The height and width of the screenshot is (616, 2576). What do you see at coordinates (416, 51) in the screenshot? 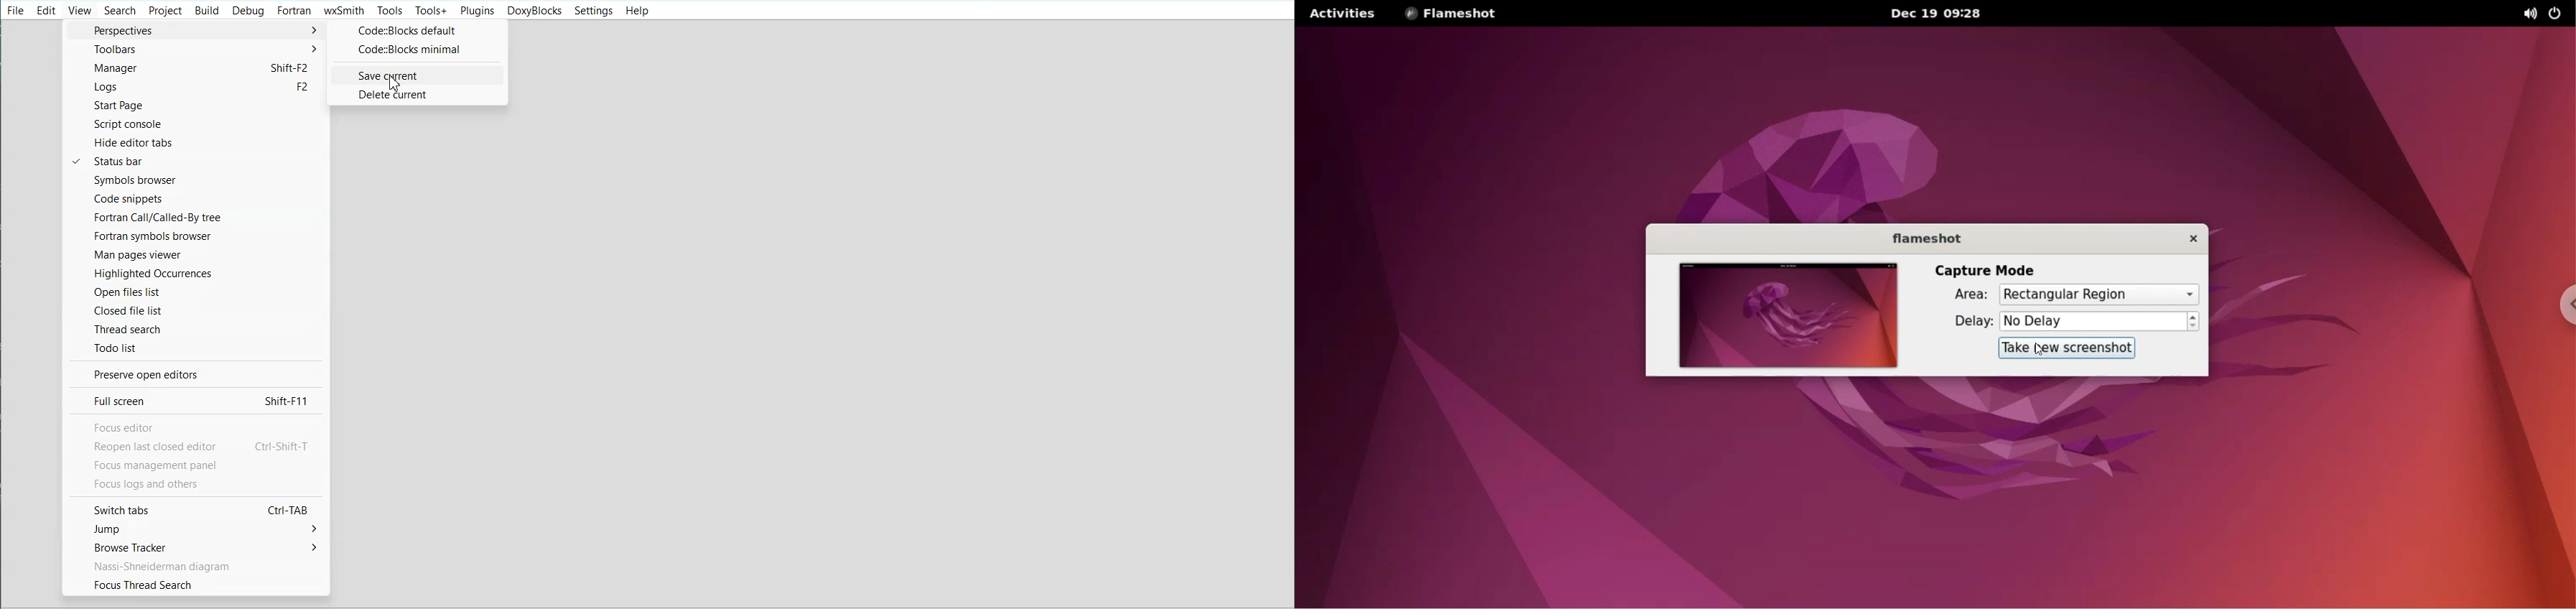
I see `Code:: Blocks minimal` at bounding box center [416, 51].